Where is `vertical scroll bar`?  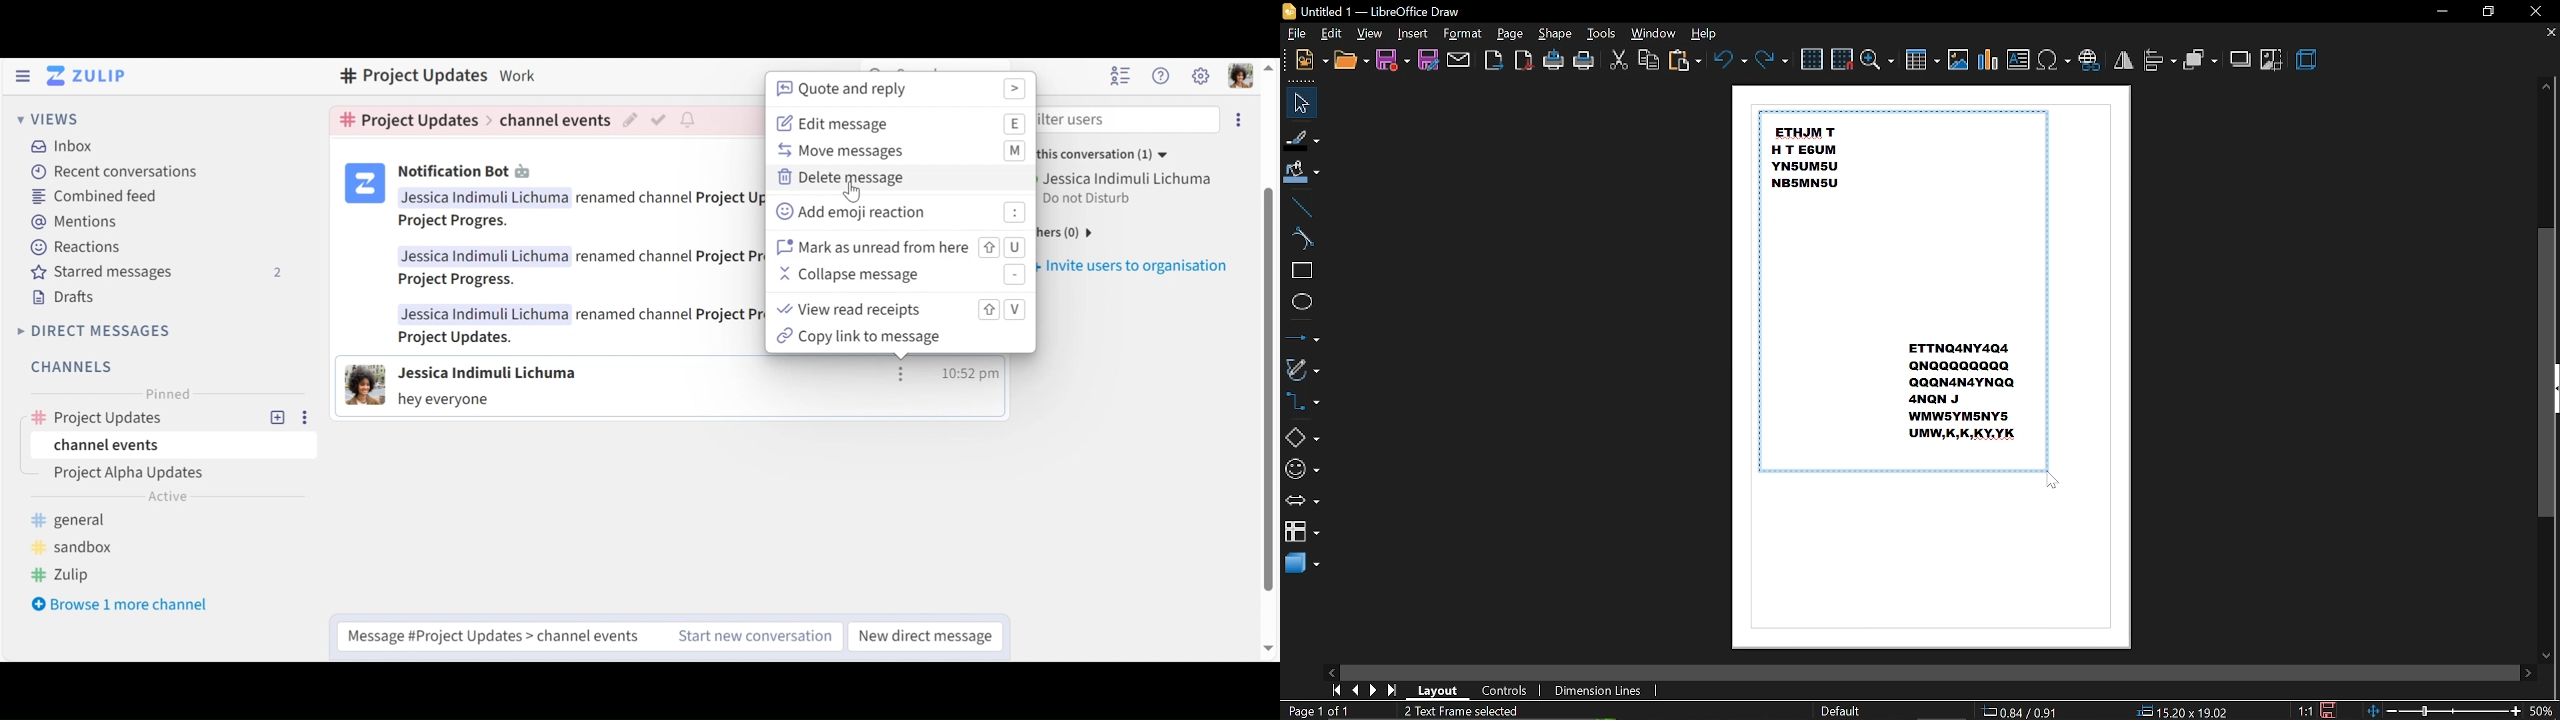 vertical scroll bar is located at coordinates (1269, 391).